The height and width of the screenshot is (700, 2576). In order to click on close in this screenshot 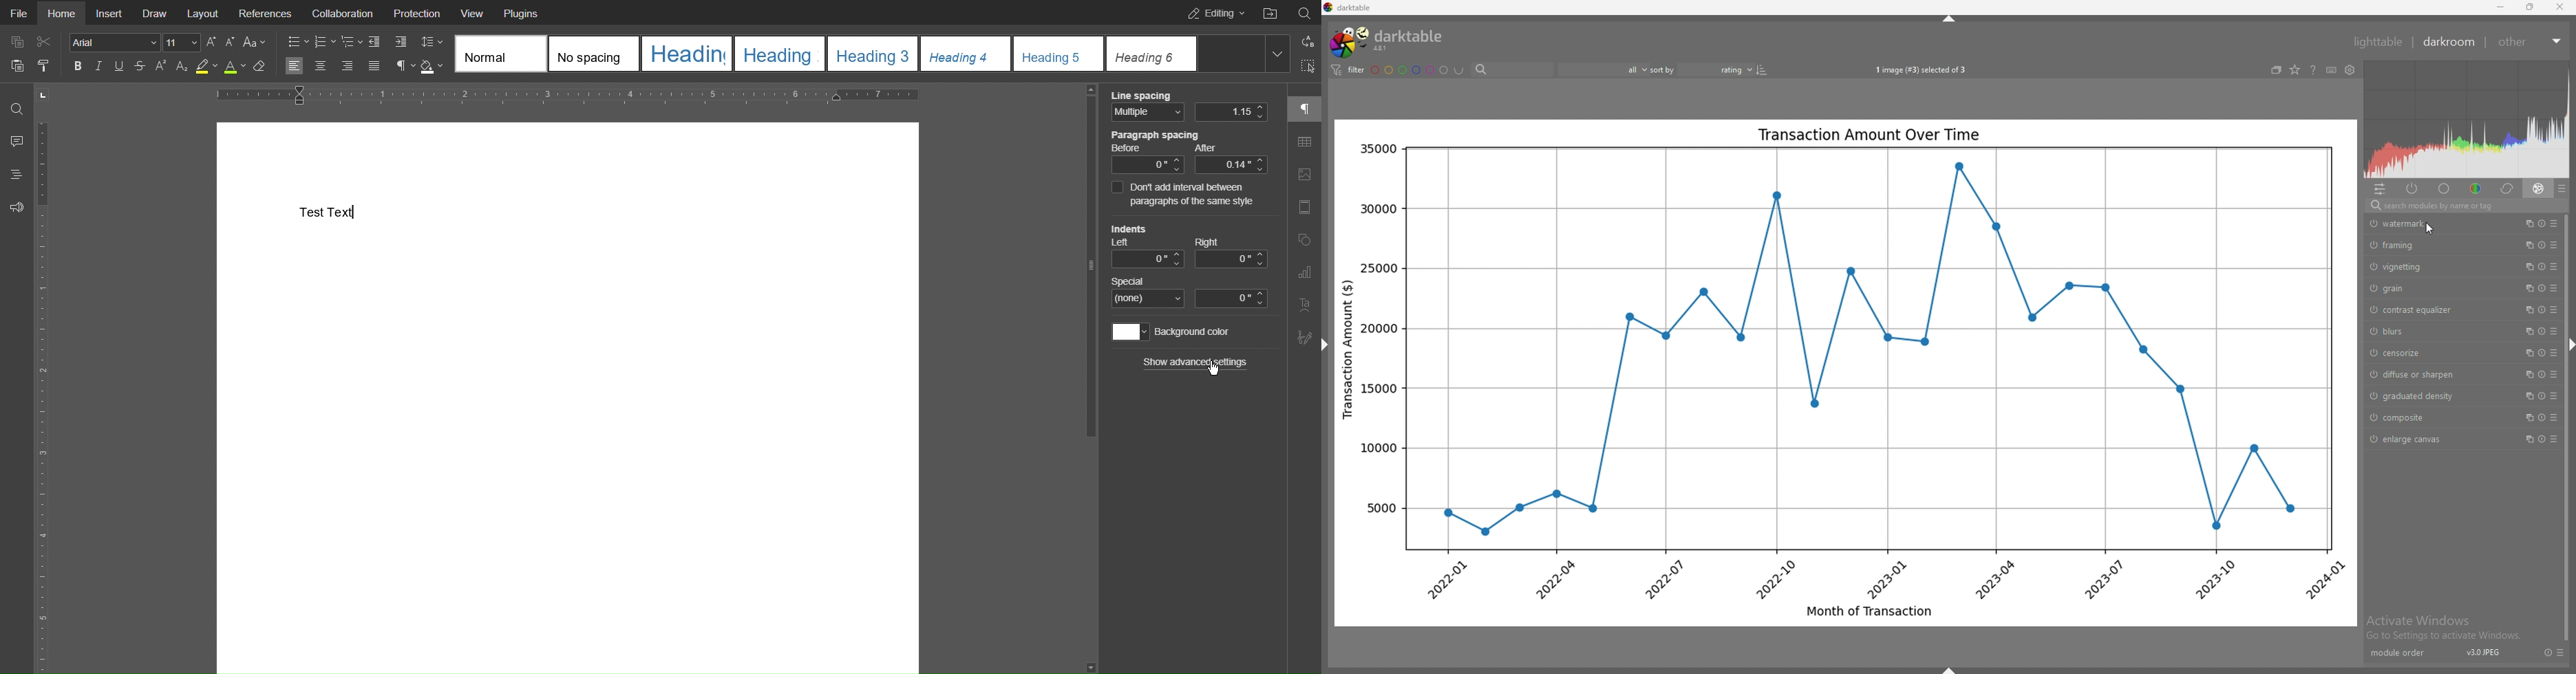, I will do `click(2558, 8)`.